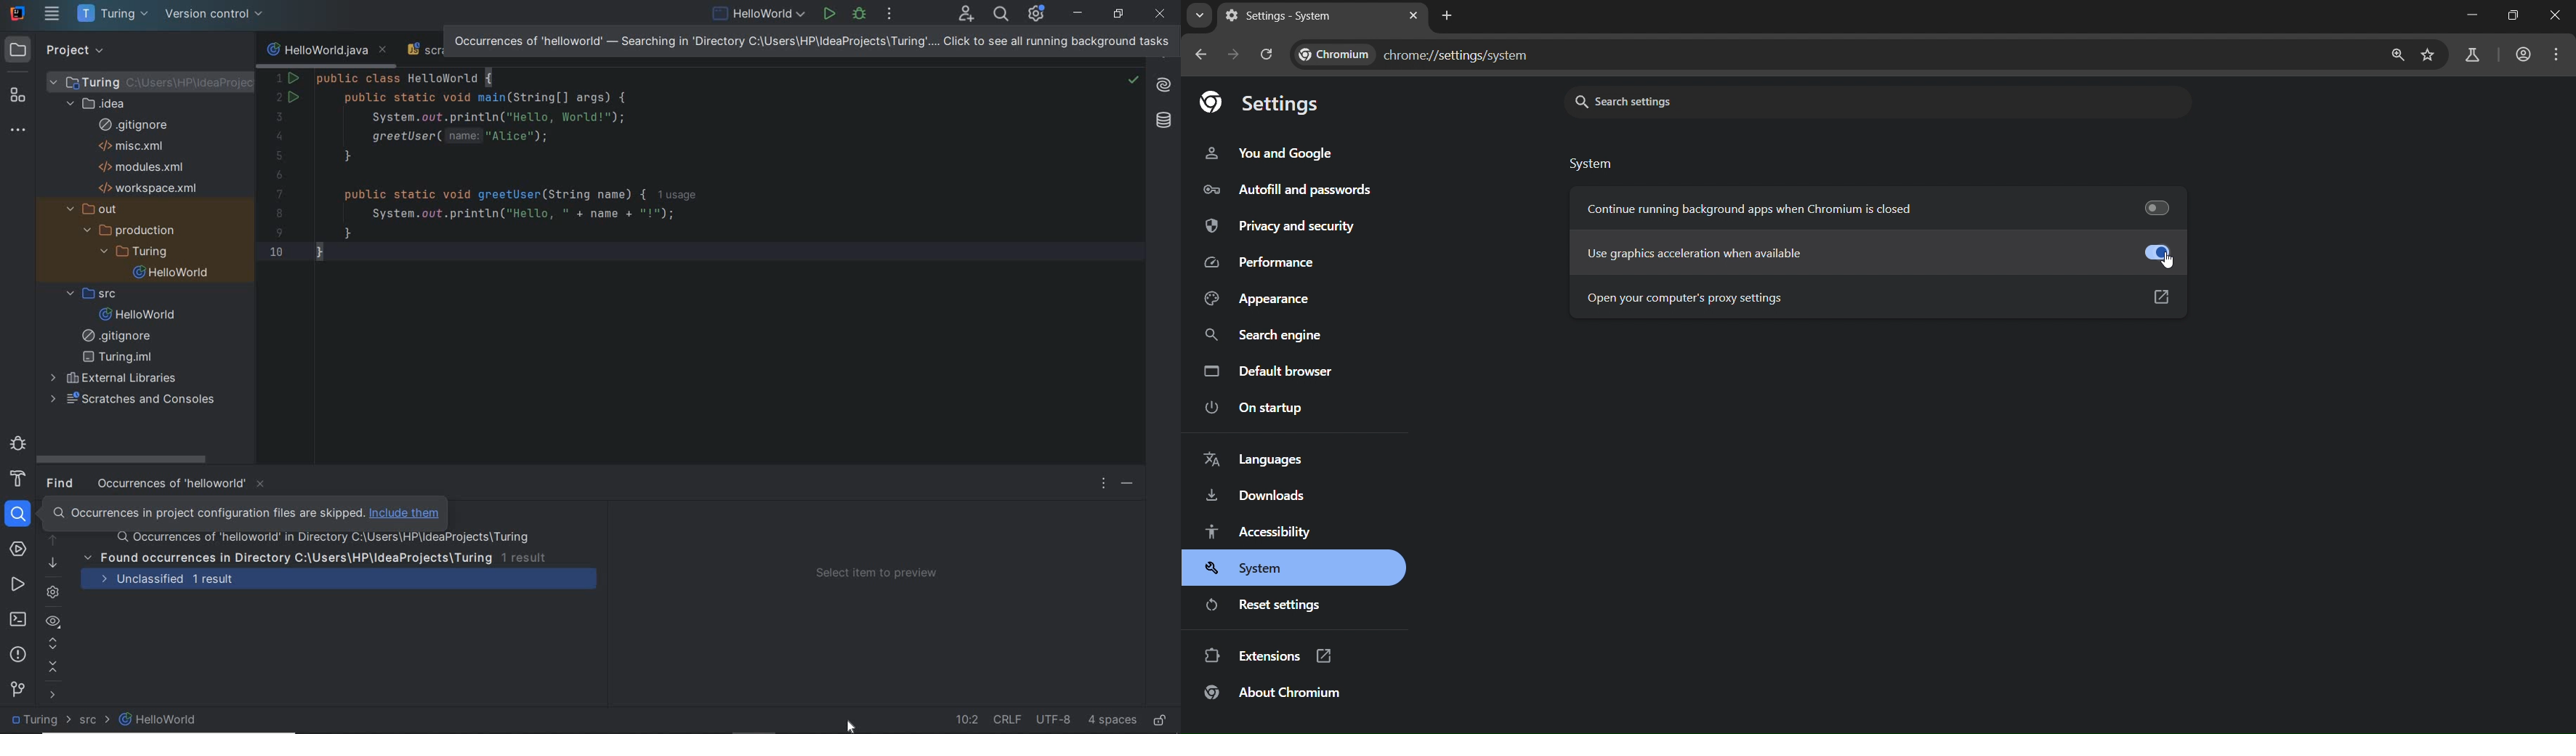 The image size is (2576, 756). What do you see at coordinates (2525, 55) in the screenshot?
I see `accounts` at bounding box center [2525, 55].